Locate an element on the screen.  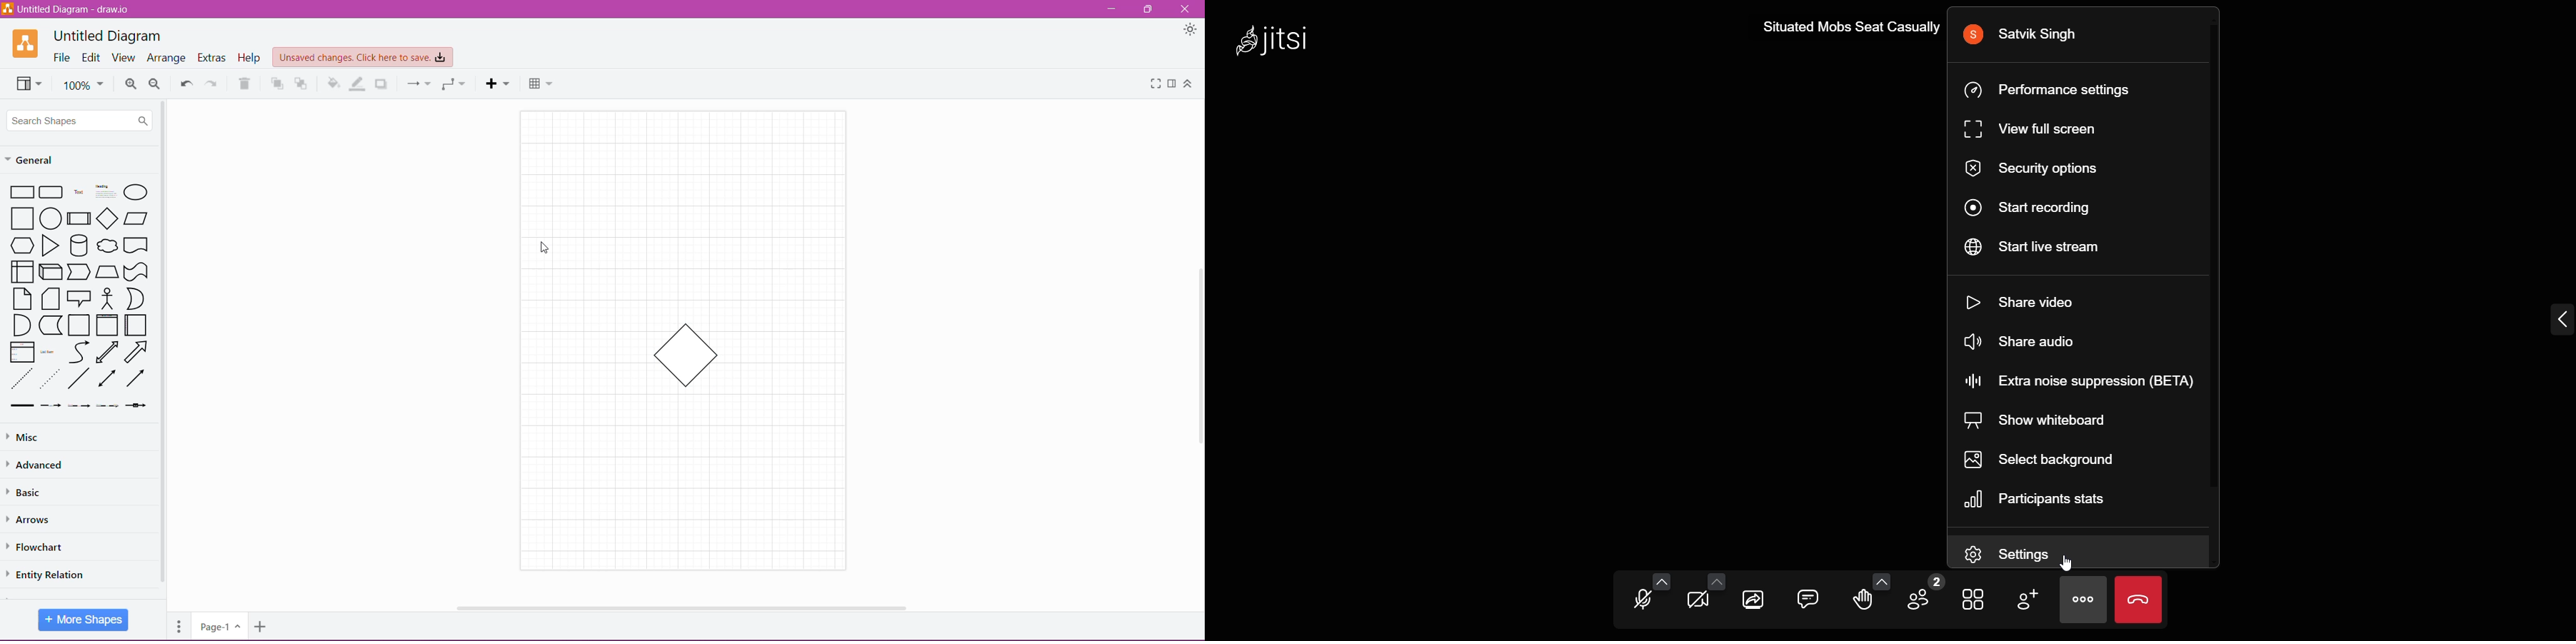
Untitled Diagram is located at coordinates (107, 34).